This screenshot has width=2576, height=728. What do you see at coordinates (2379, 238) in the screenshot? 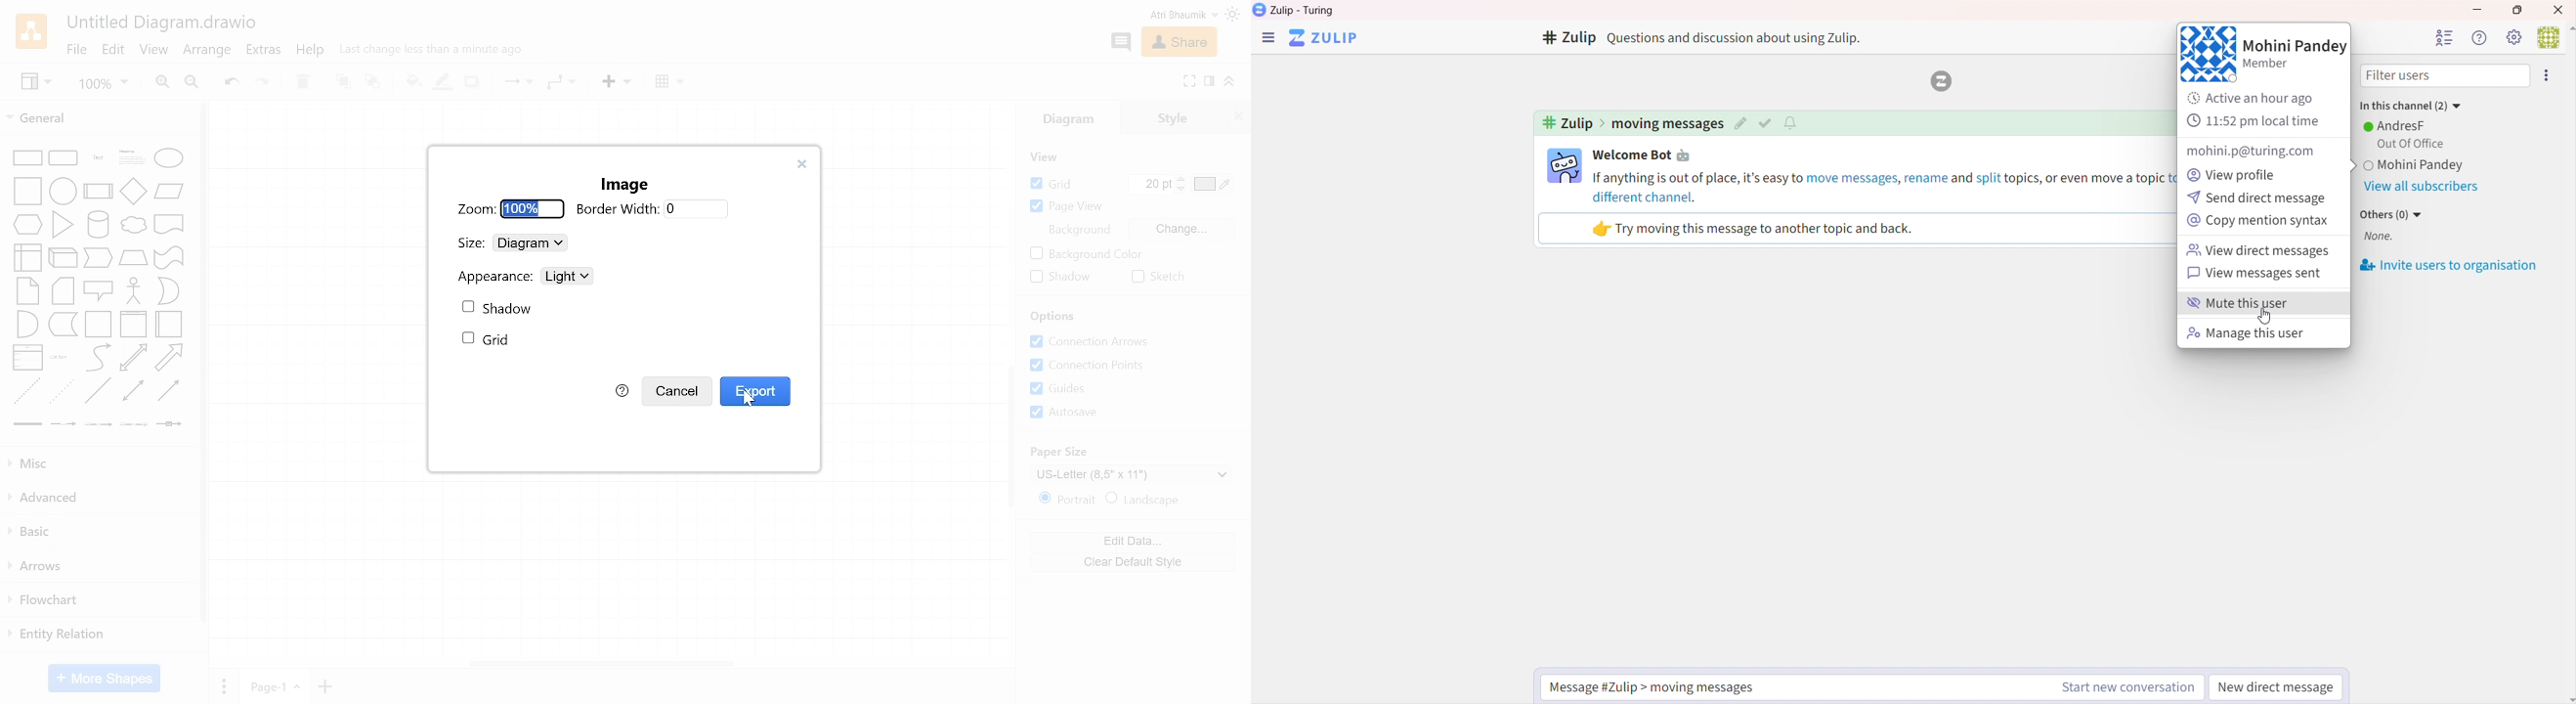
I see `None` at bounding box center [2379, 238].